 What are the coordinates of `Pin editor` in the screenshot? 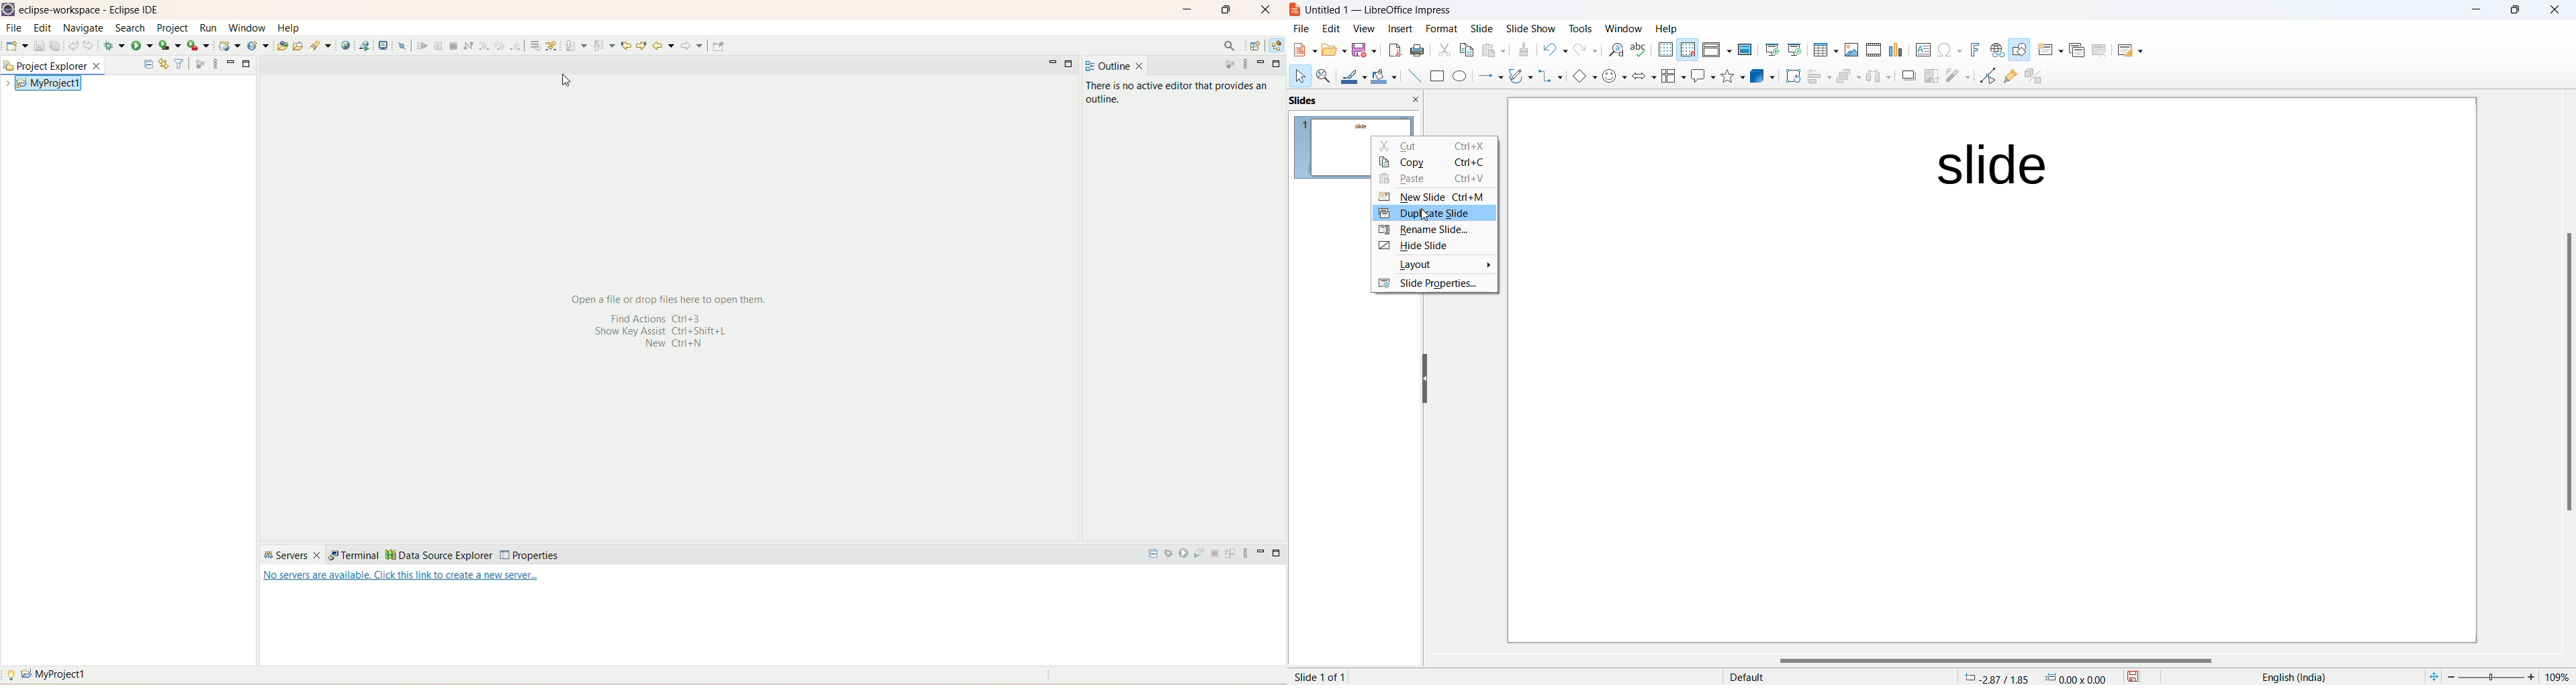 It's located at (719, 46).